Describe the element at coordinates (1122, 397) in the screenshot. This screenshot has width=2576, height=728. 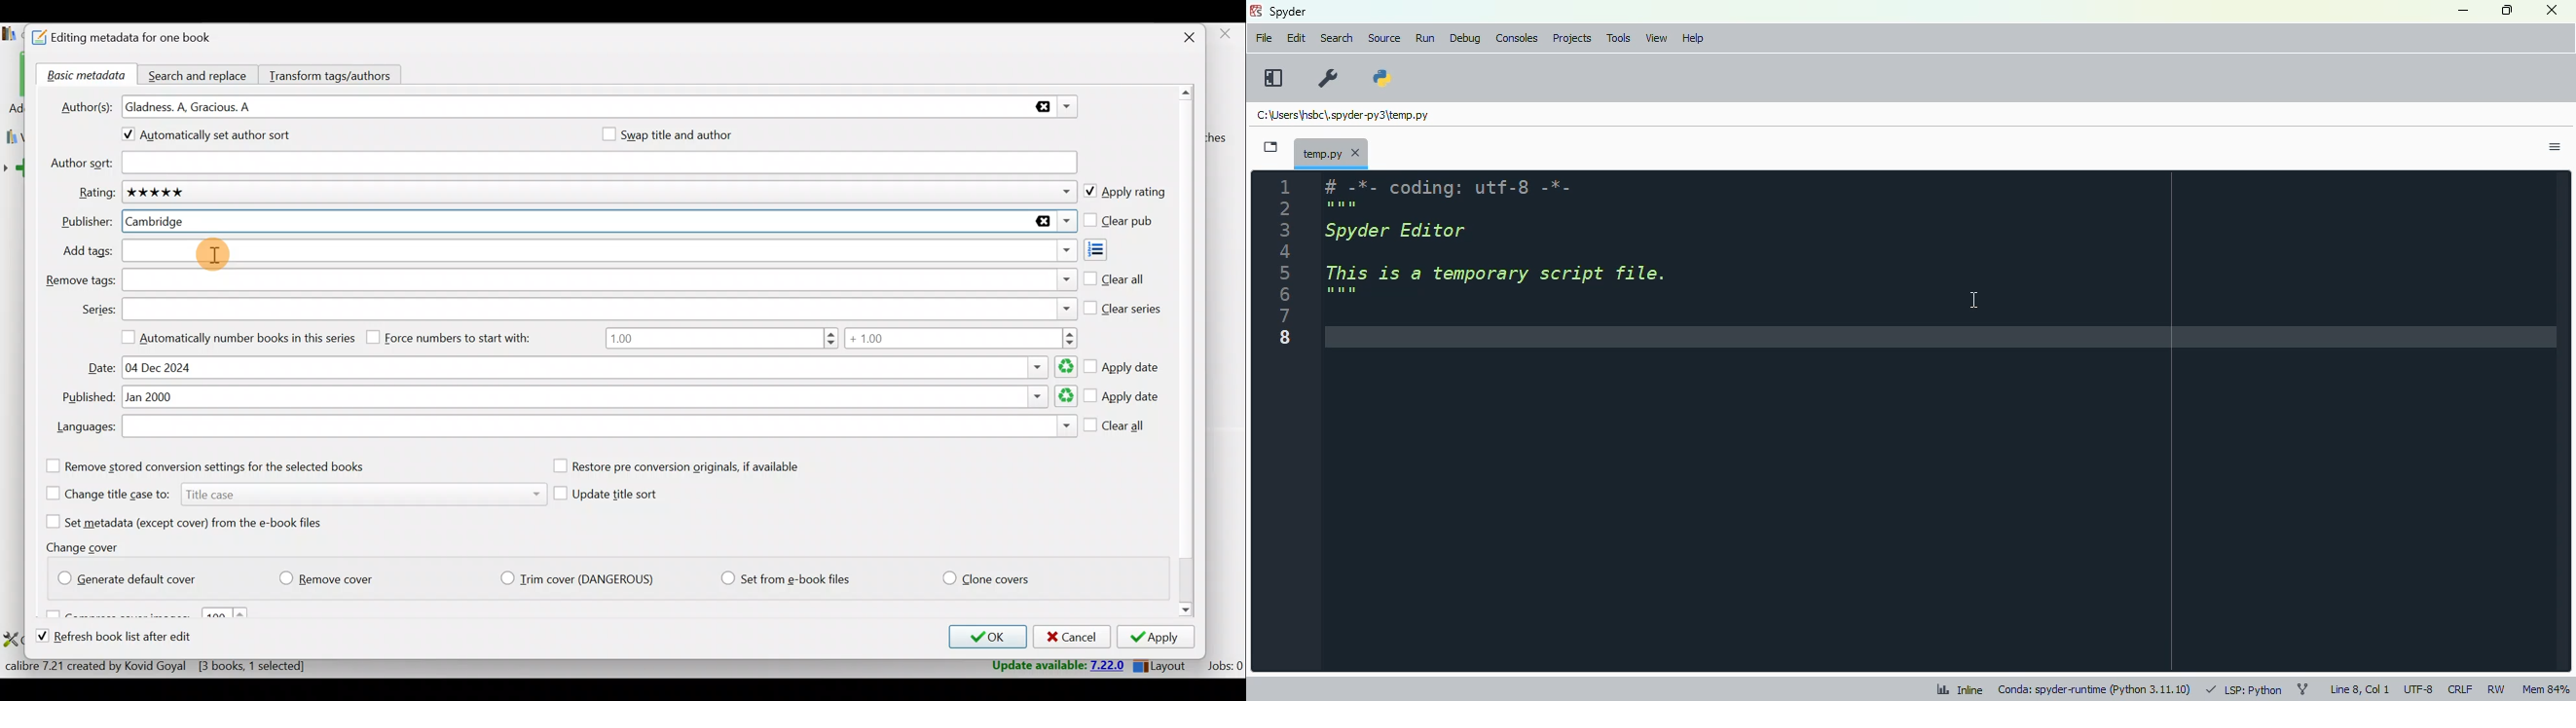
I see `Apply date` at that location.